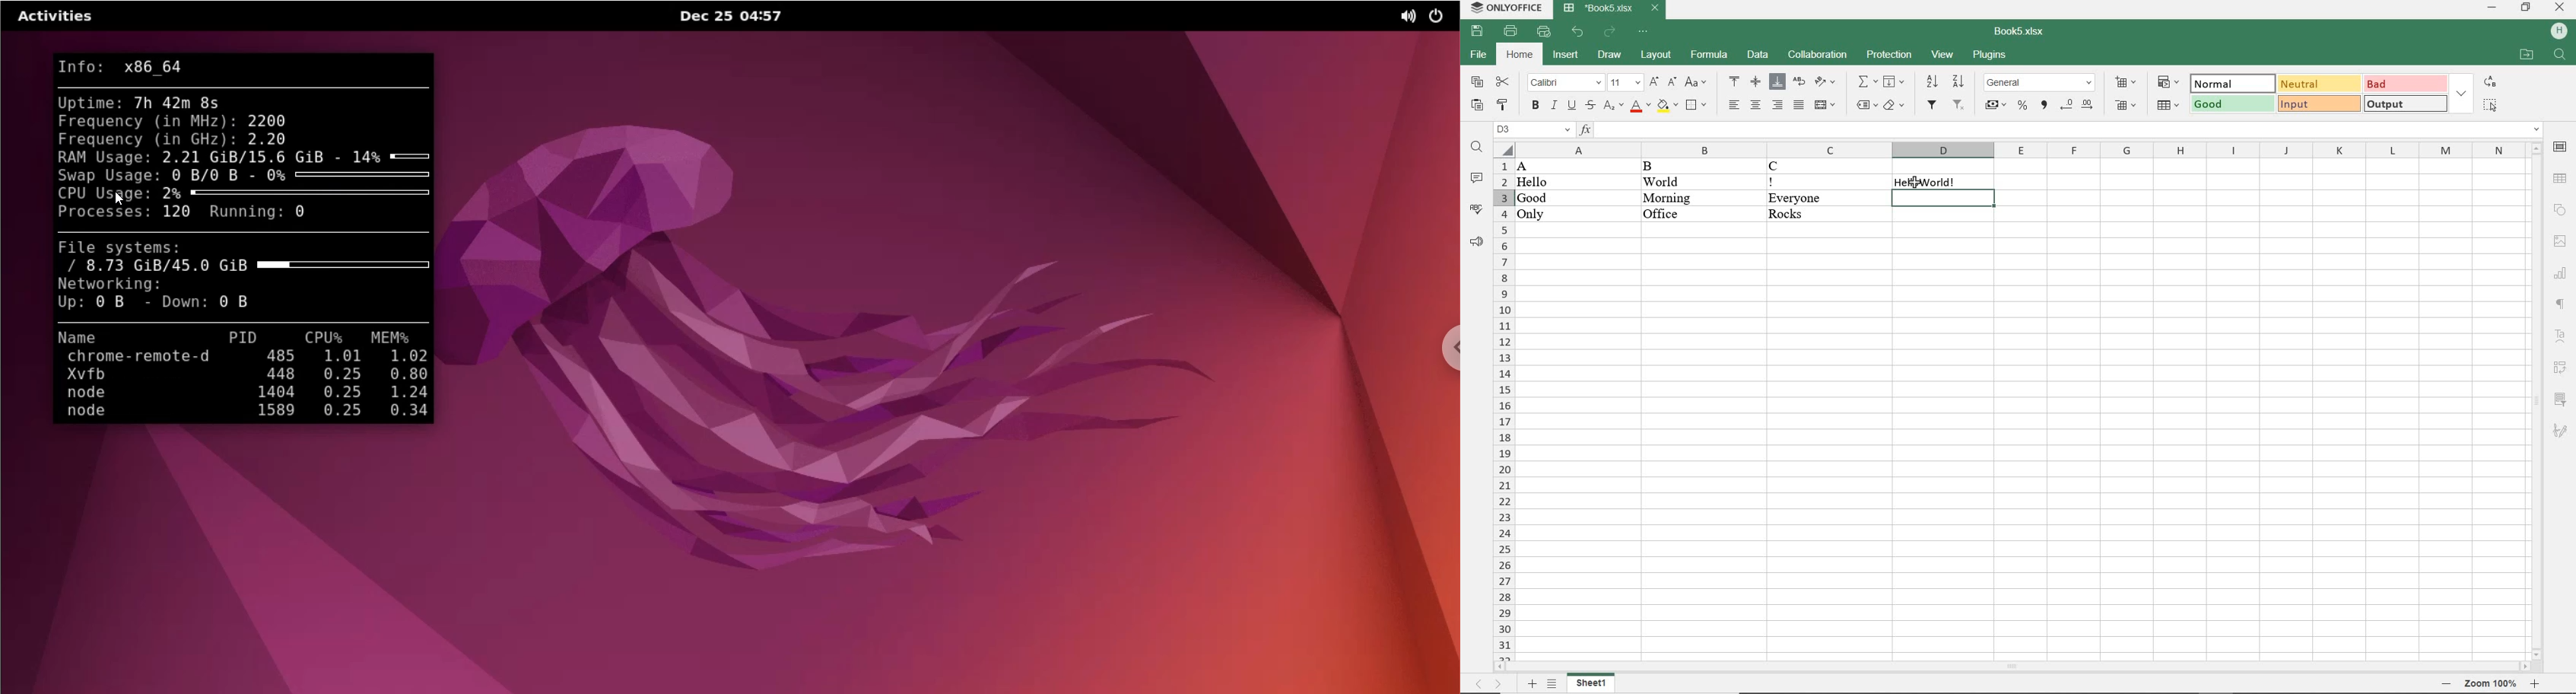 The width and height of the screenshot is (2576, 700). What do you see at coordinates (2560, 367) in the screenshot?
I see `PIVOT TABLE` at bounding box center [2560, 367].